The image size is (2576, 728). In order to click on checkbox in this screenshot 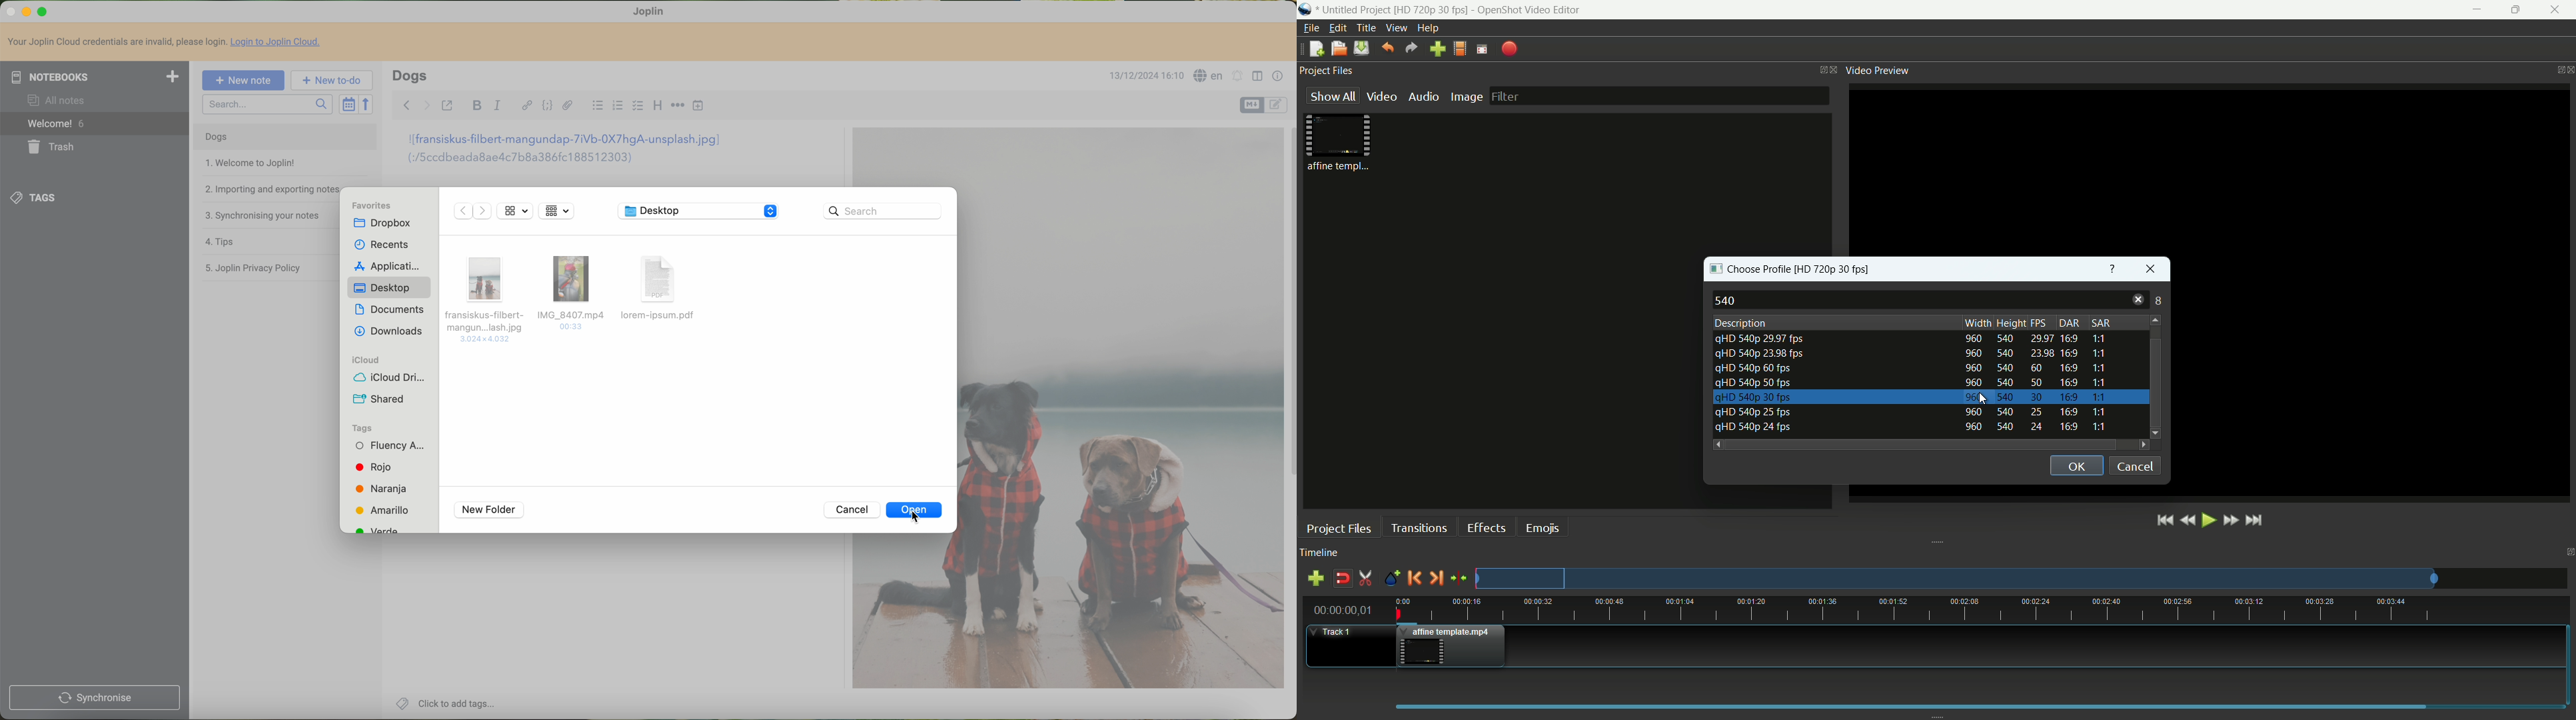, I will do `click(639, 107)`.